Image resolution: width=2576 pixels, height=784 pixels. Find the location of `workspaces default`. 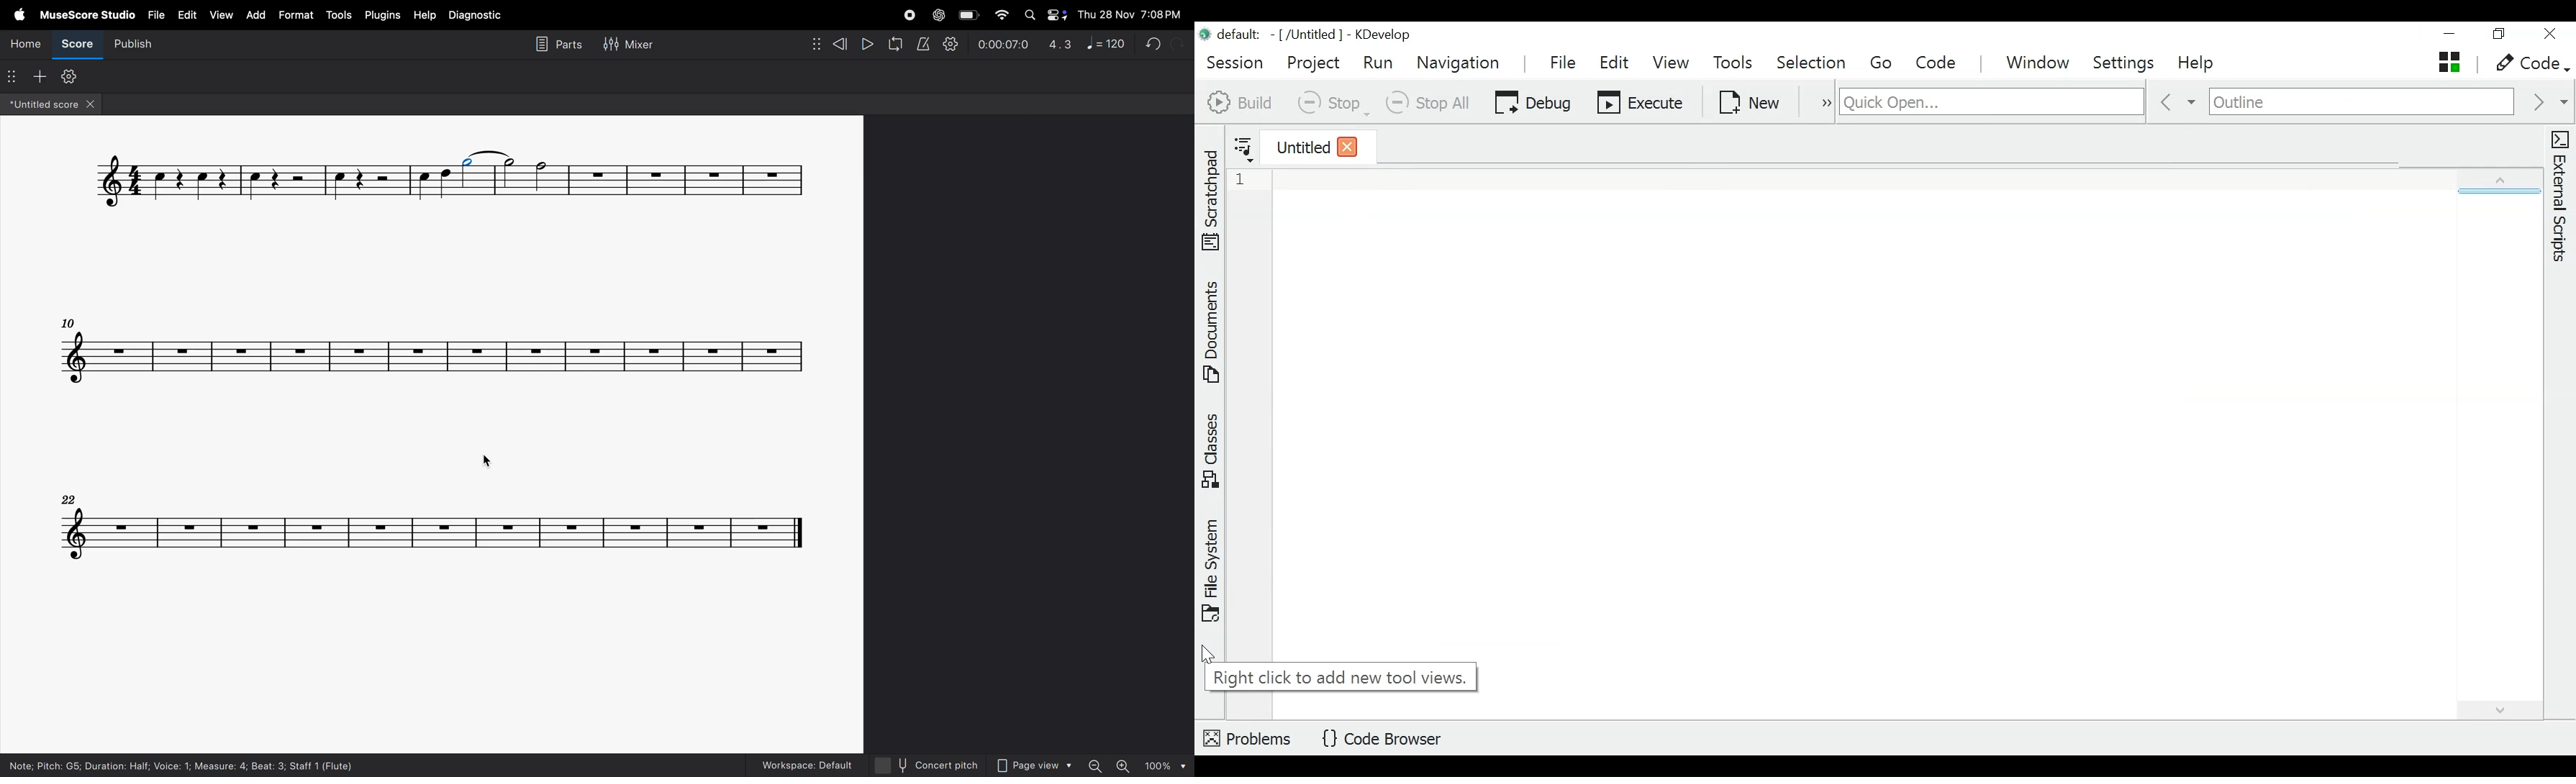

workspaces default is located at coordinates (802, 762).